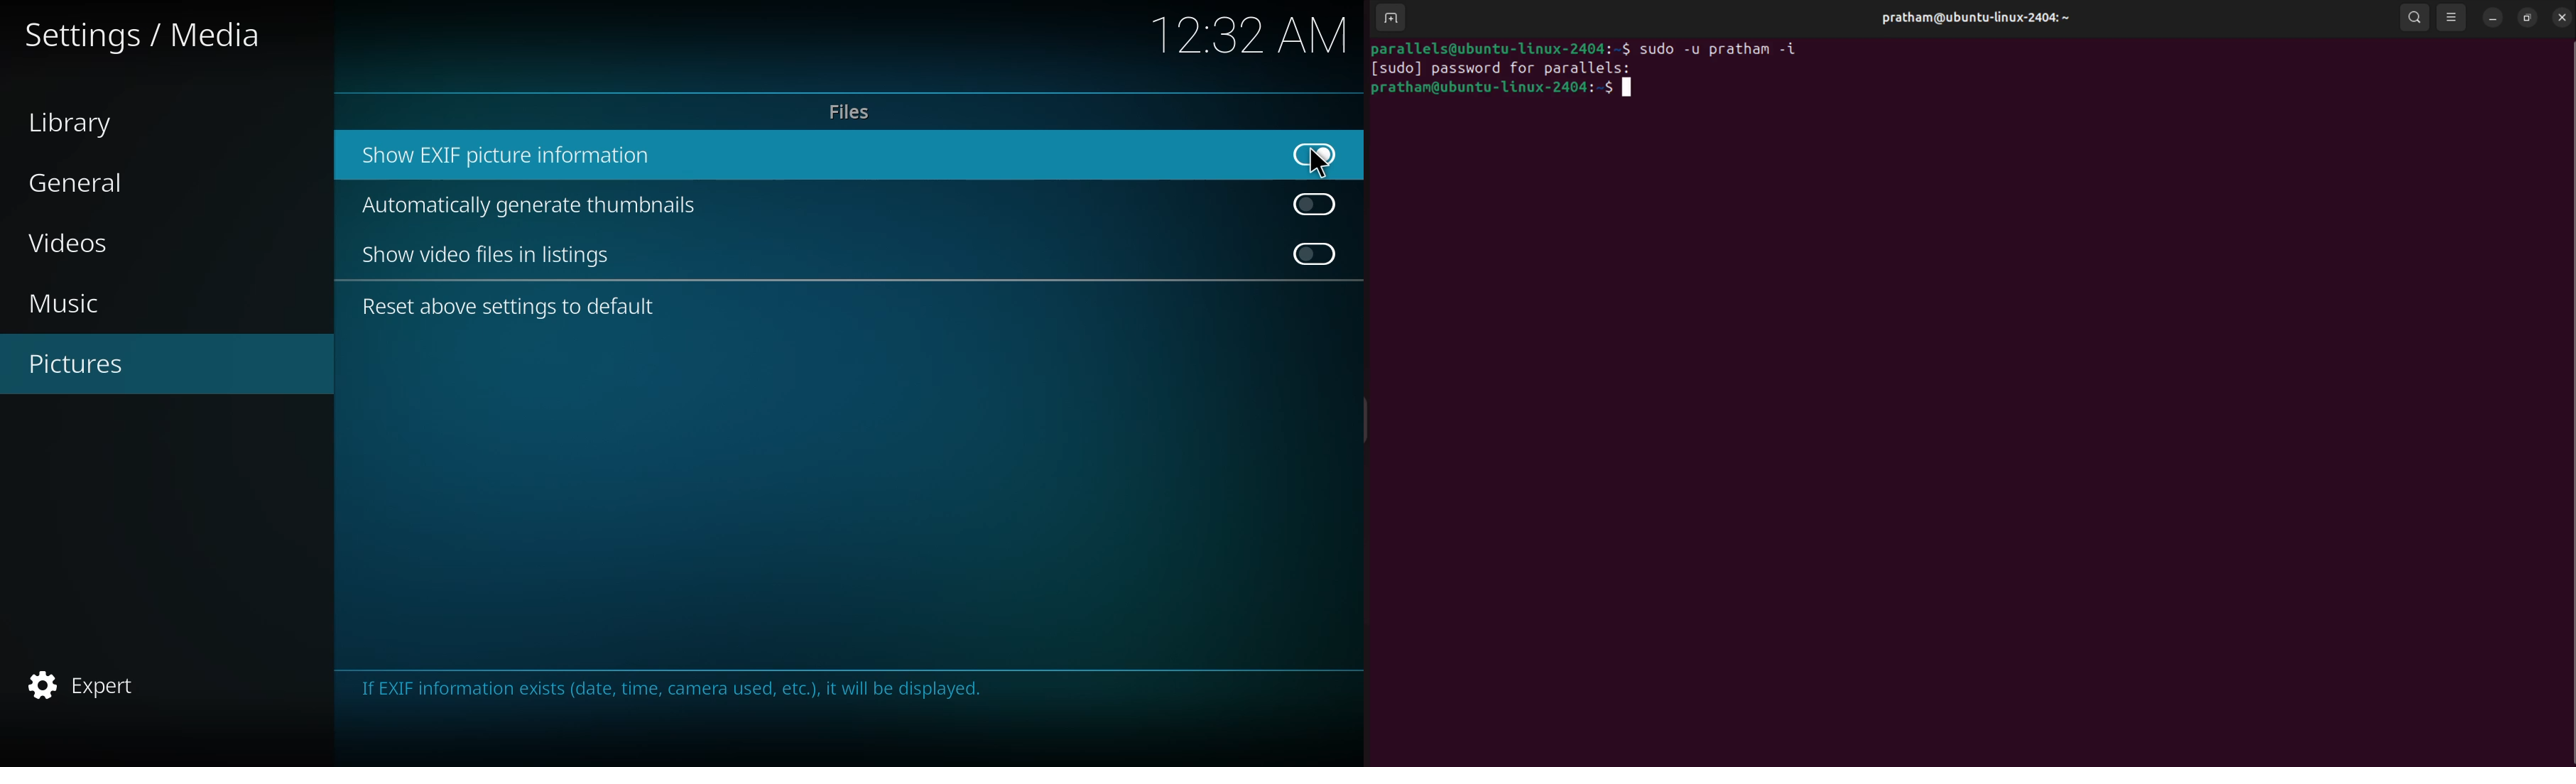 This screenshot has height=784, width=2576. What do you see at coordinates (1632, 87) in the screenshot?
I see `cursor` at bounding box center [1632, 87].